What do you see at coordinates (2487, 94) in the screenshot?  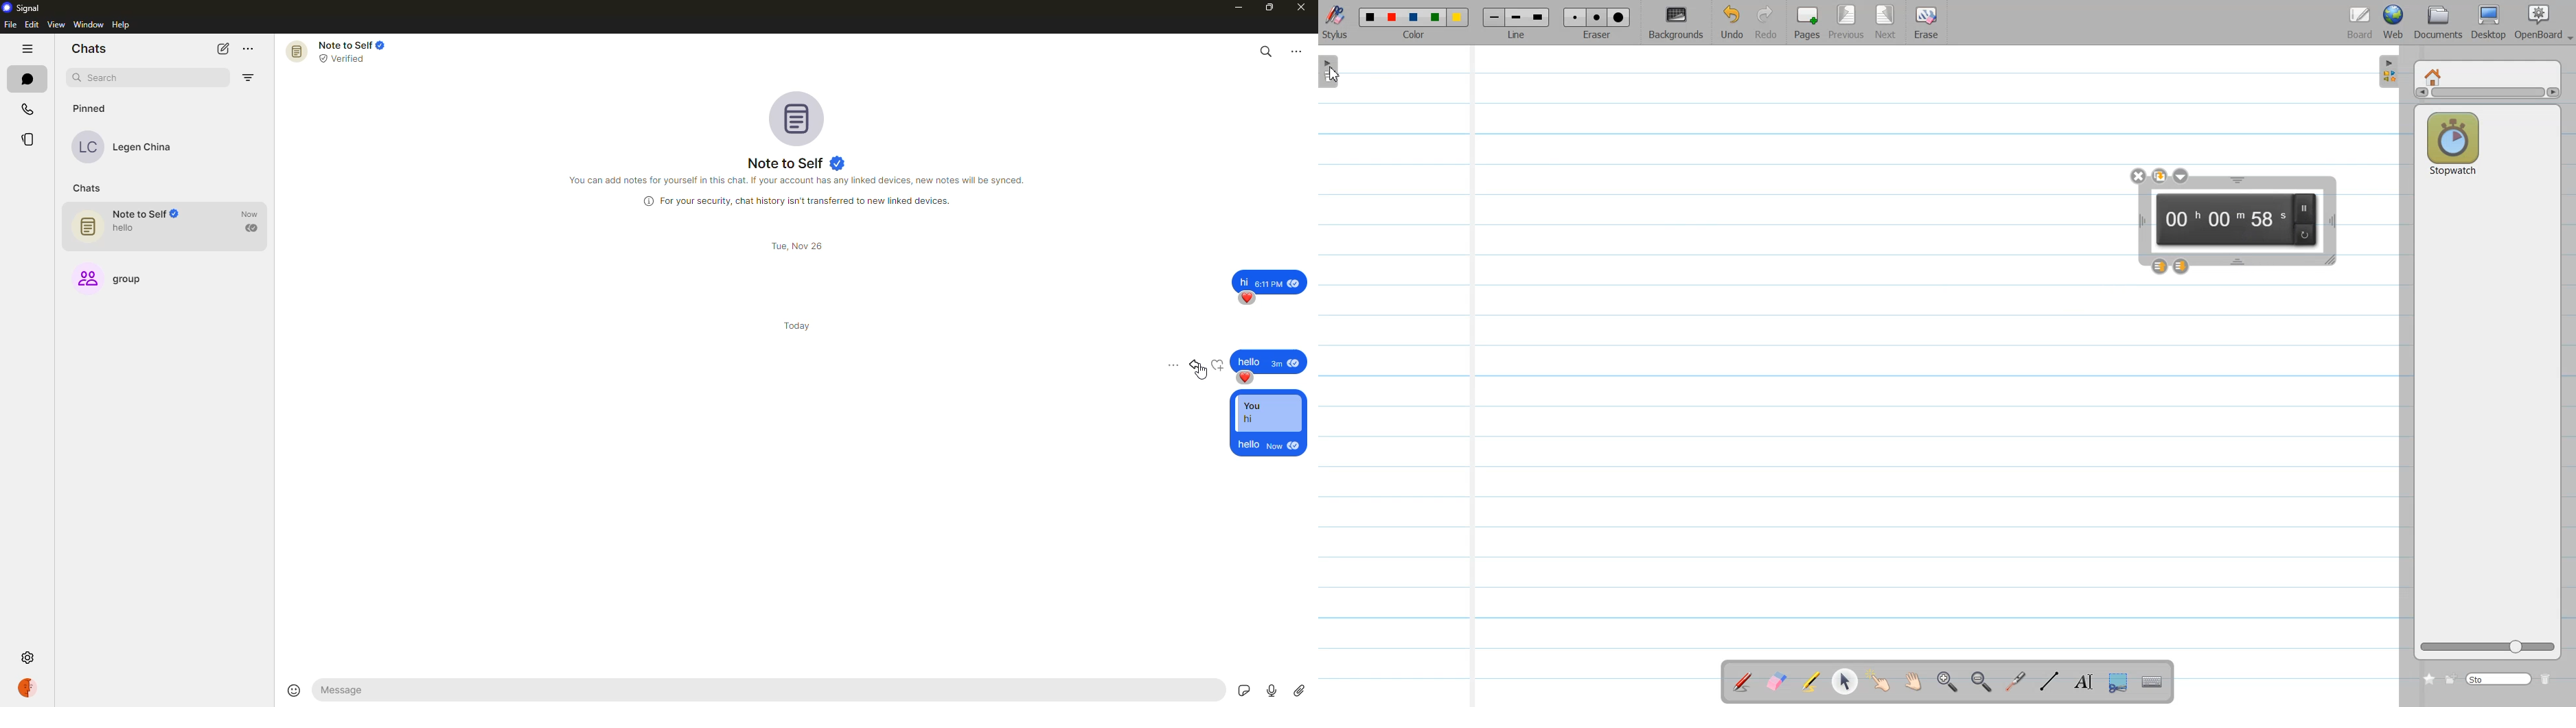 I see `Vertical scroll bar` at bounding box center [2487, 94].